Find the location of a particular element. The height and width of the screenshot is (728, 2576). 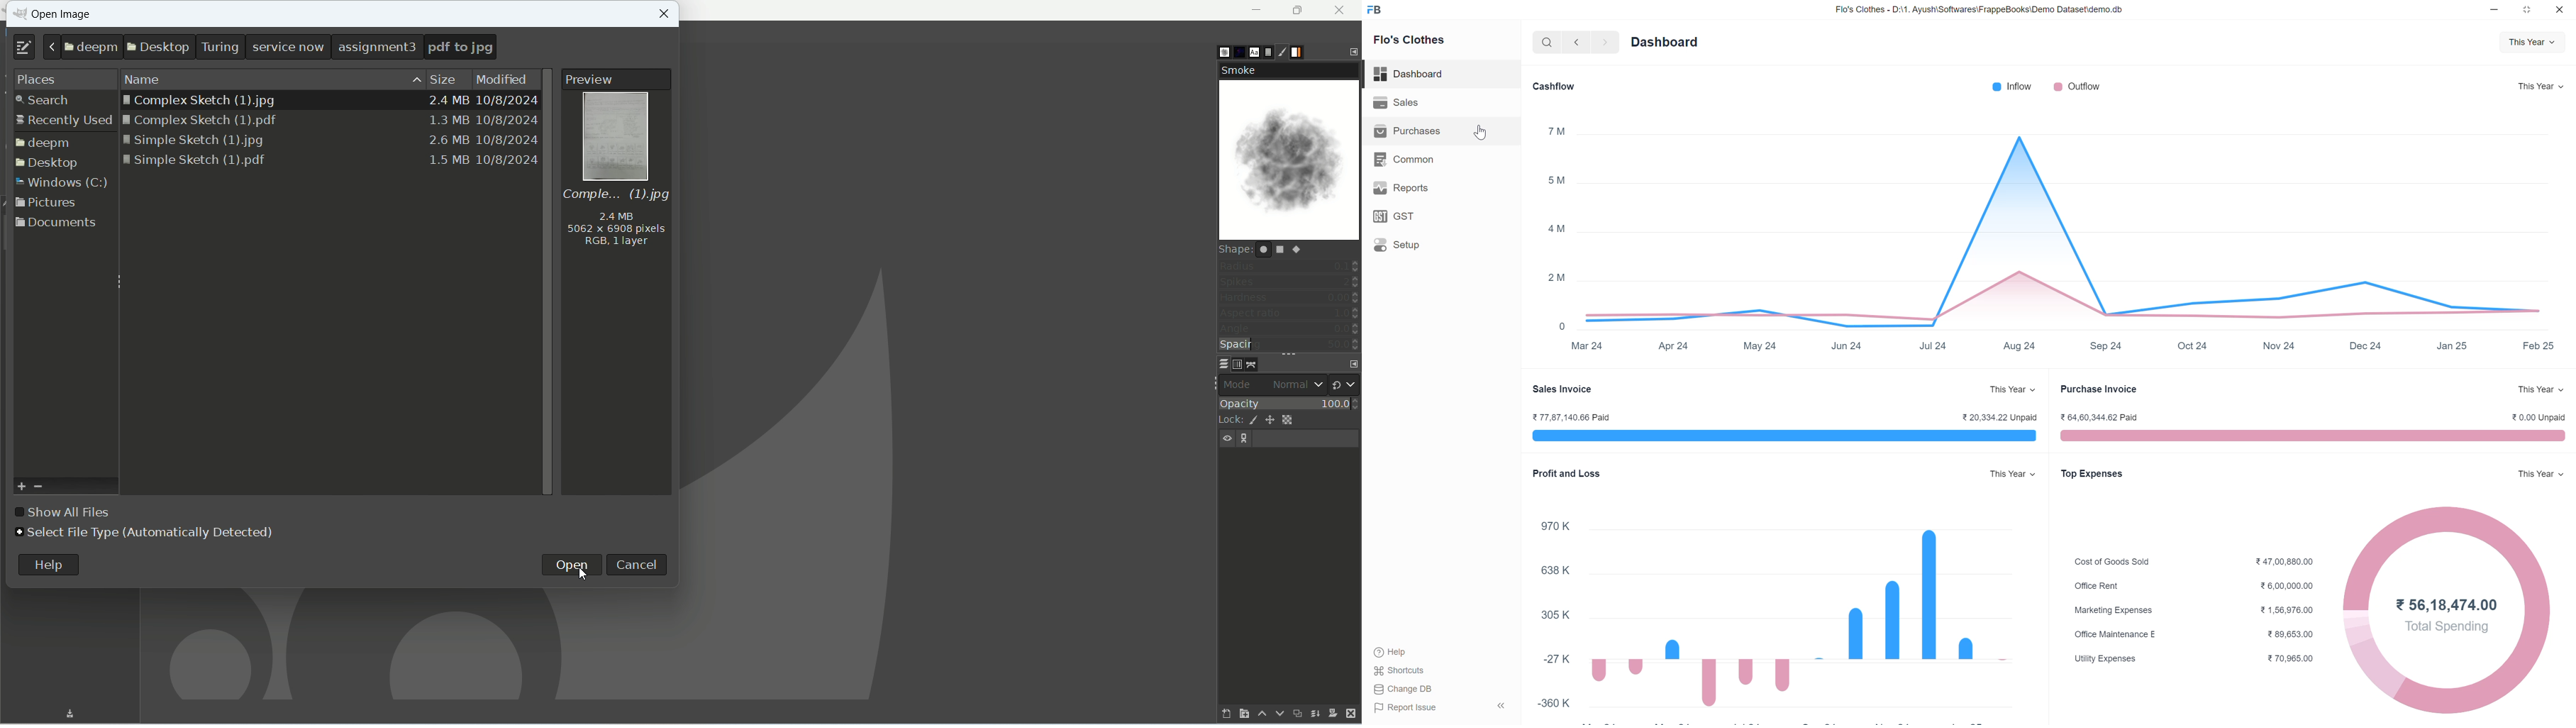

layers is located at coordinates (1223, 365).